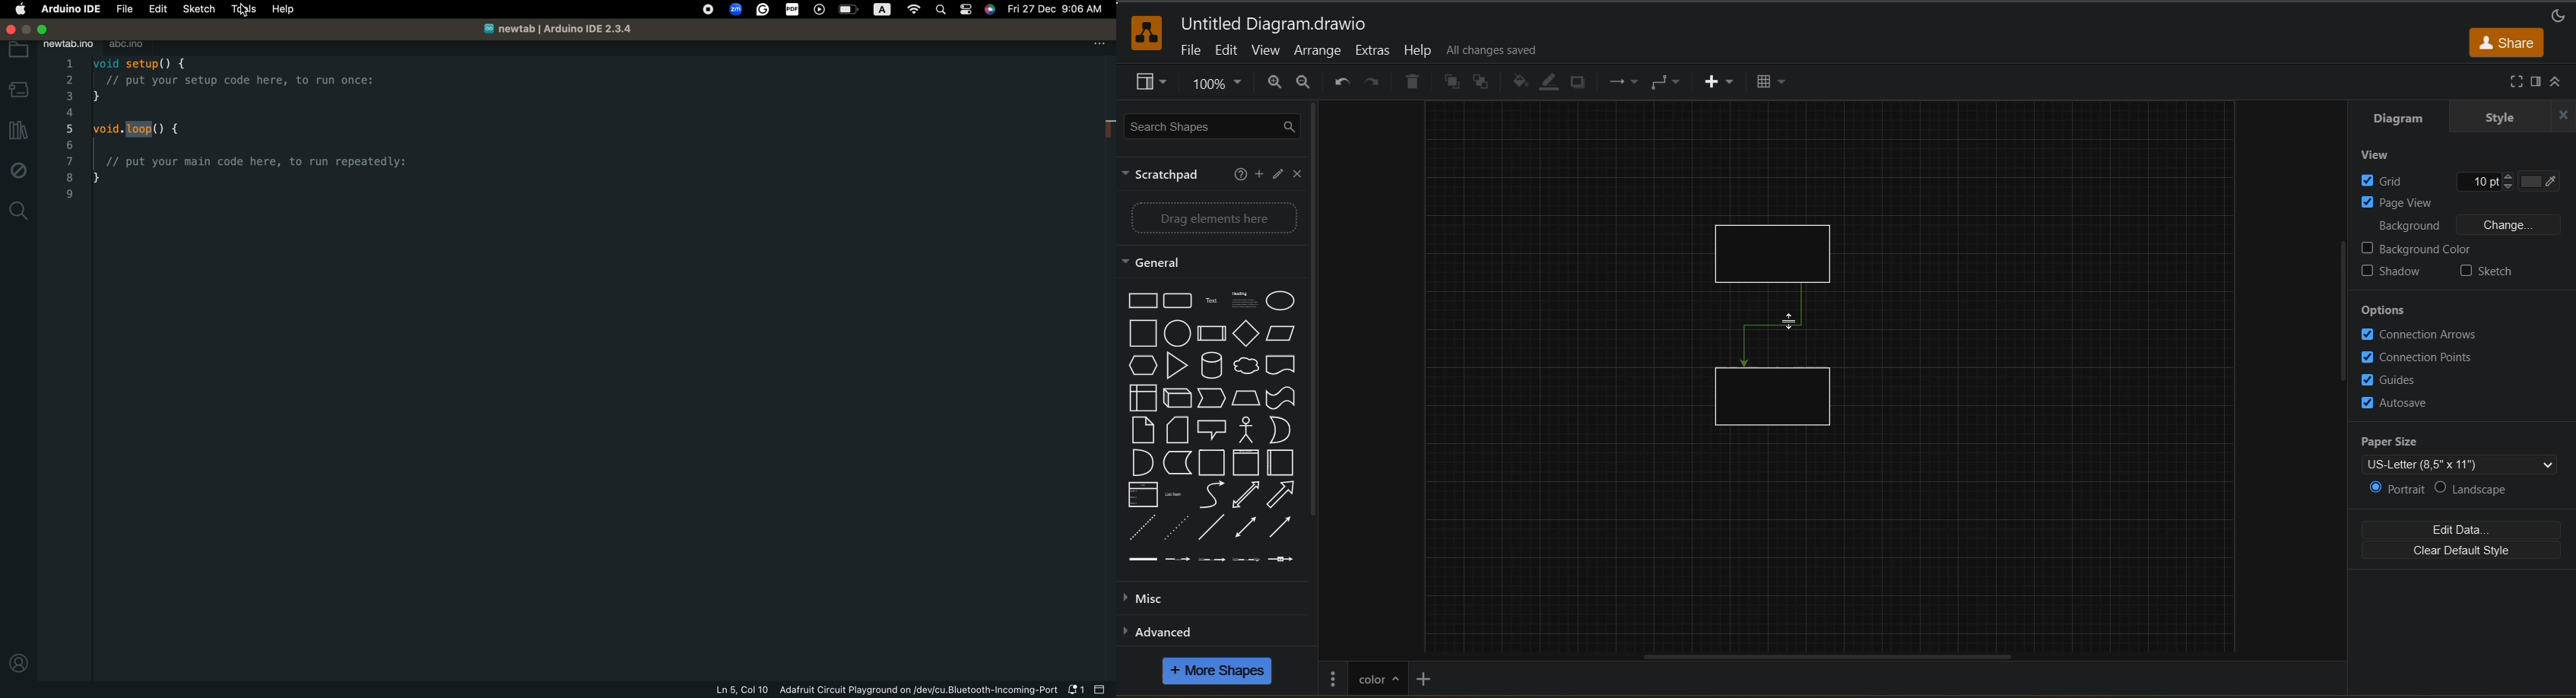 This screenshot has height=700, width=2576. Describe the element at coordinates (1215, 399) in the screenshot. I see `Step` at that location.